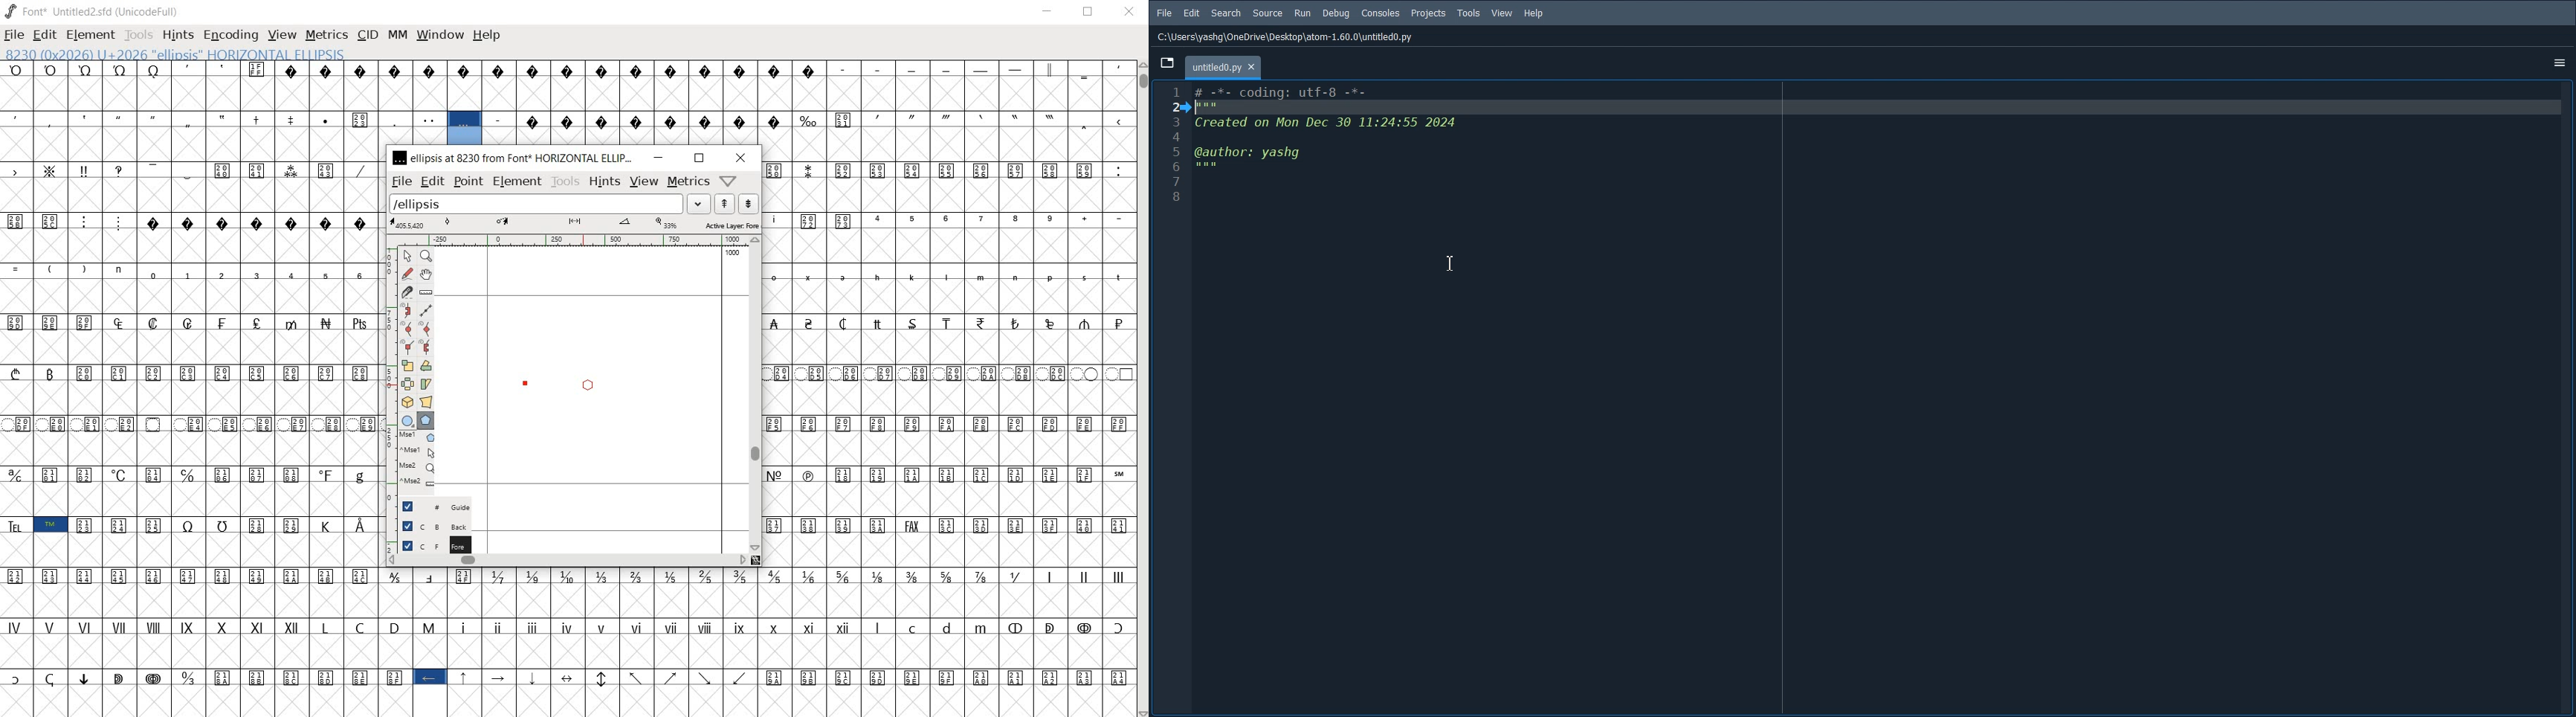  What do you see at coordinates (1131, 12) in the screenshot?
I see `CLOSE` at bounding box center [1131, 12].